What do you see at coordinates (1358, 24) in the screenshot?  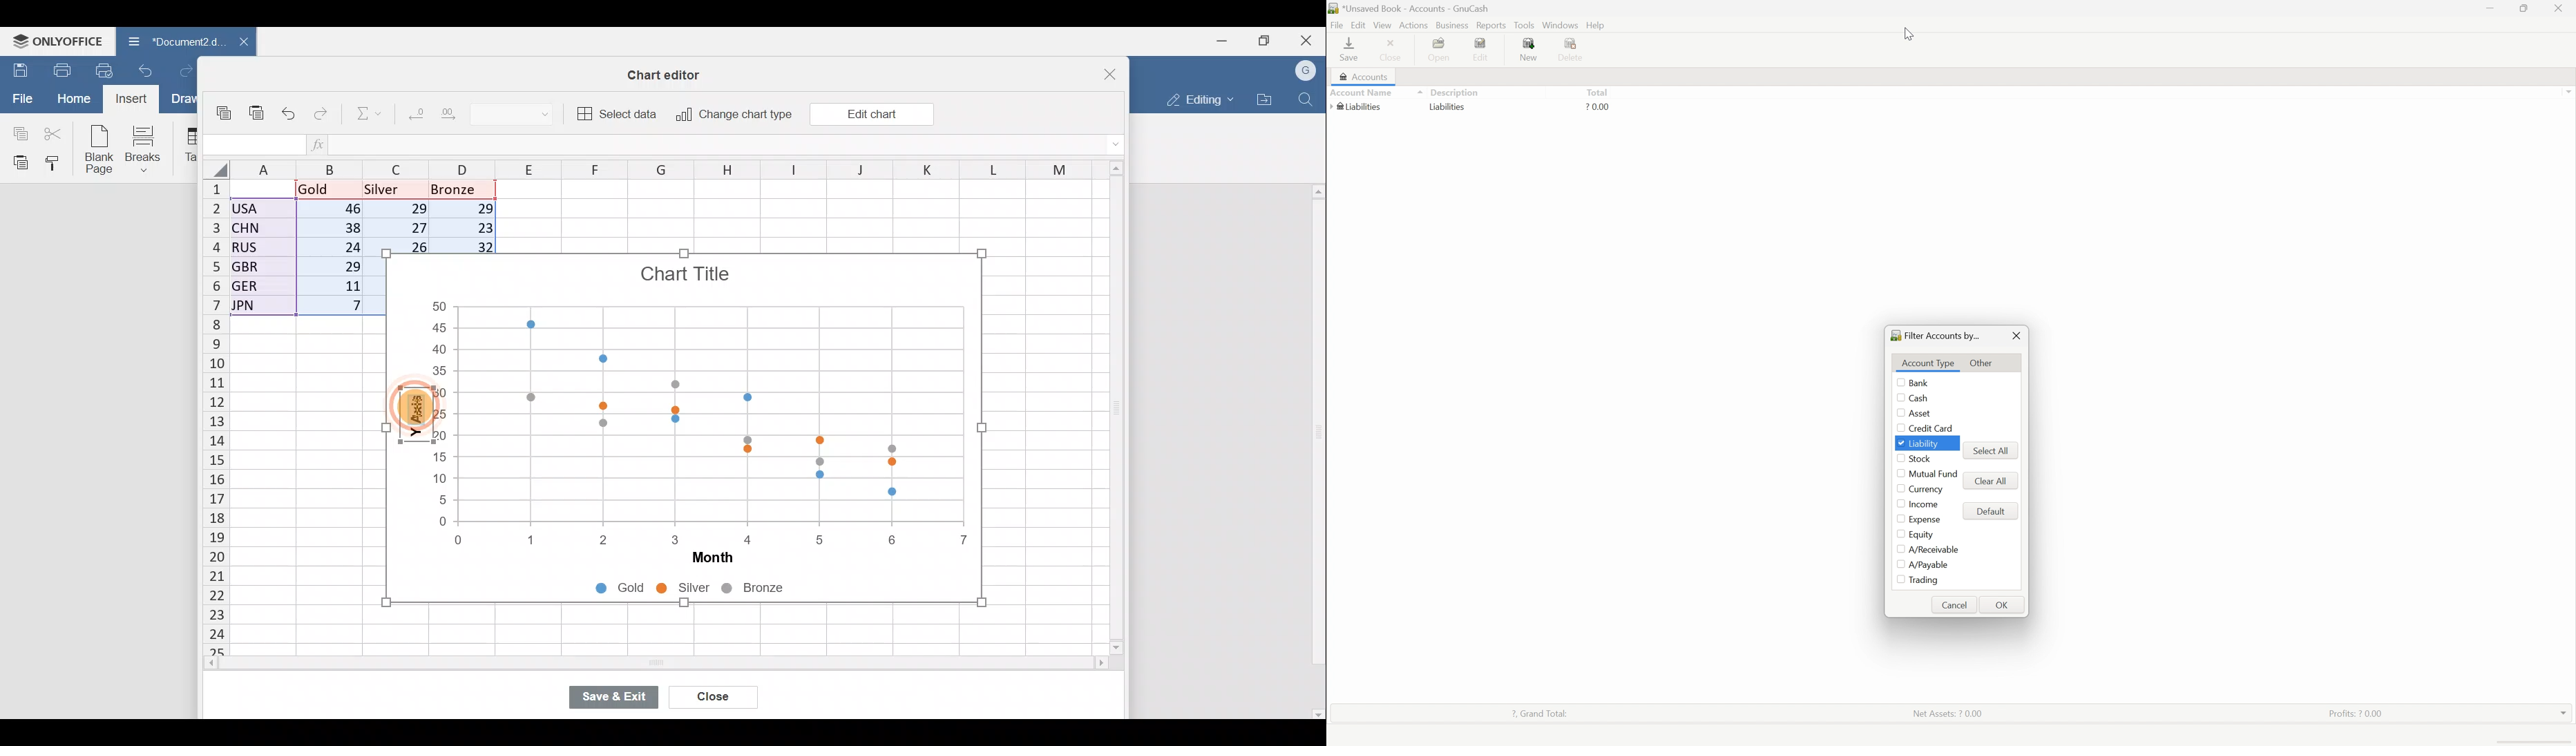 I see `Edit` at bounding box center [1358, 24].